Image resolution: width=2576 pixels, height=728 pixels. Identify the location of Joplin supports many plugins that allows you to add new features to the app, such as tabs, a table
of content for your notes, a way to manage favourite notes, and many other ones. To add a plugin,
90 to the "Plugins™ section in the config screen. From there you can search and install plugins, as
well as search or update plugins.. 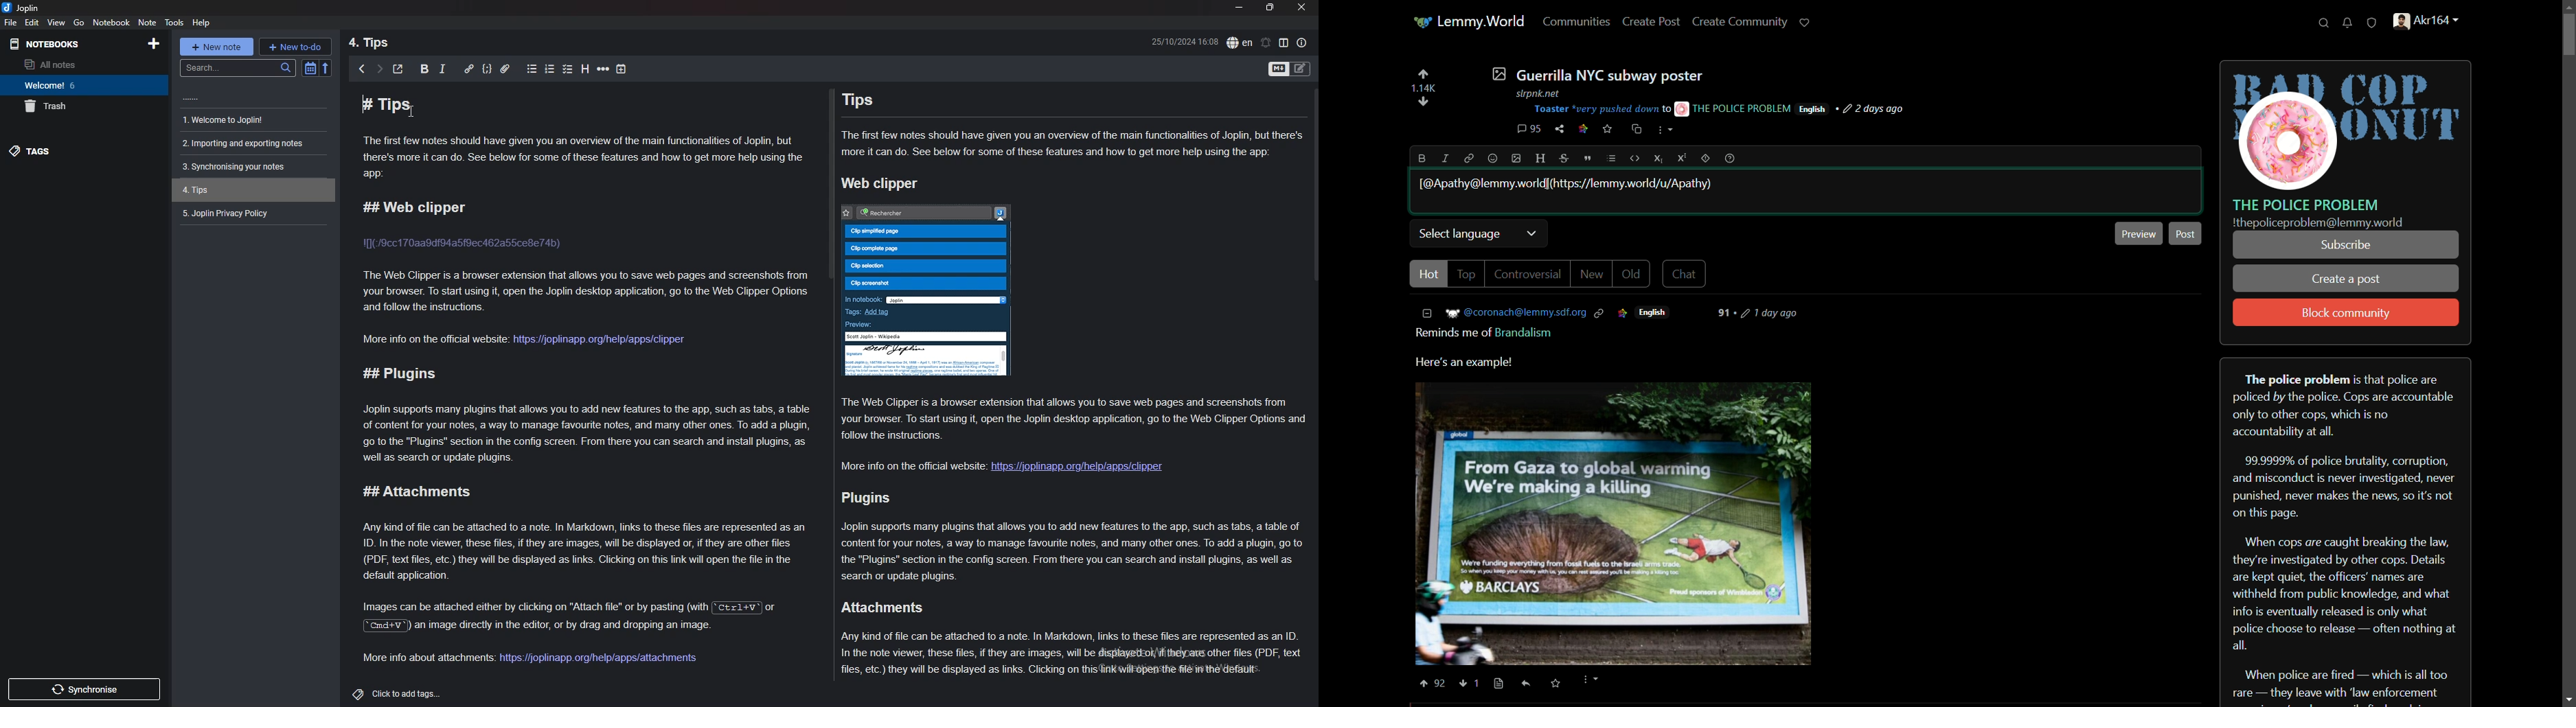
(582, 433).